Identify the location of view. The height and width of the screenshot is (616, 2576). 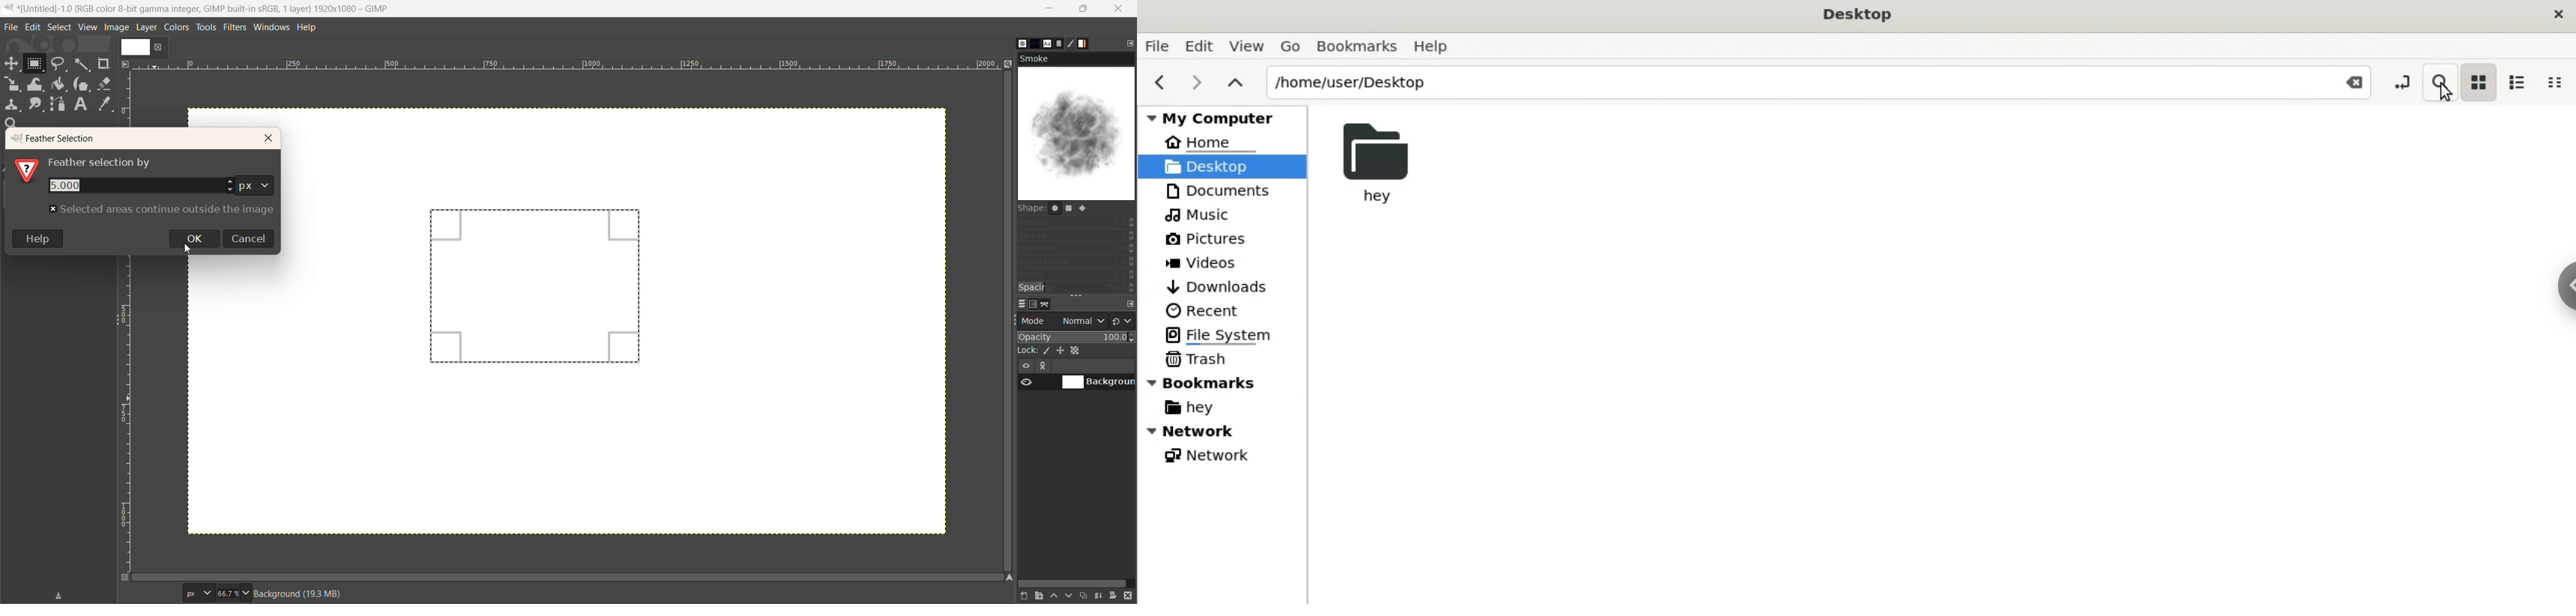
(88, 28).